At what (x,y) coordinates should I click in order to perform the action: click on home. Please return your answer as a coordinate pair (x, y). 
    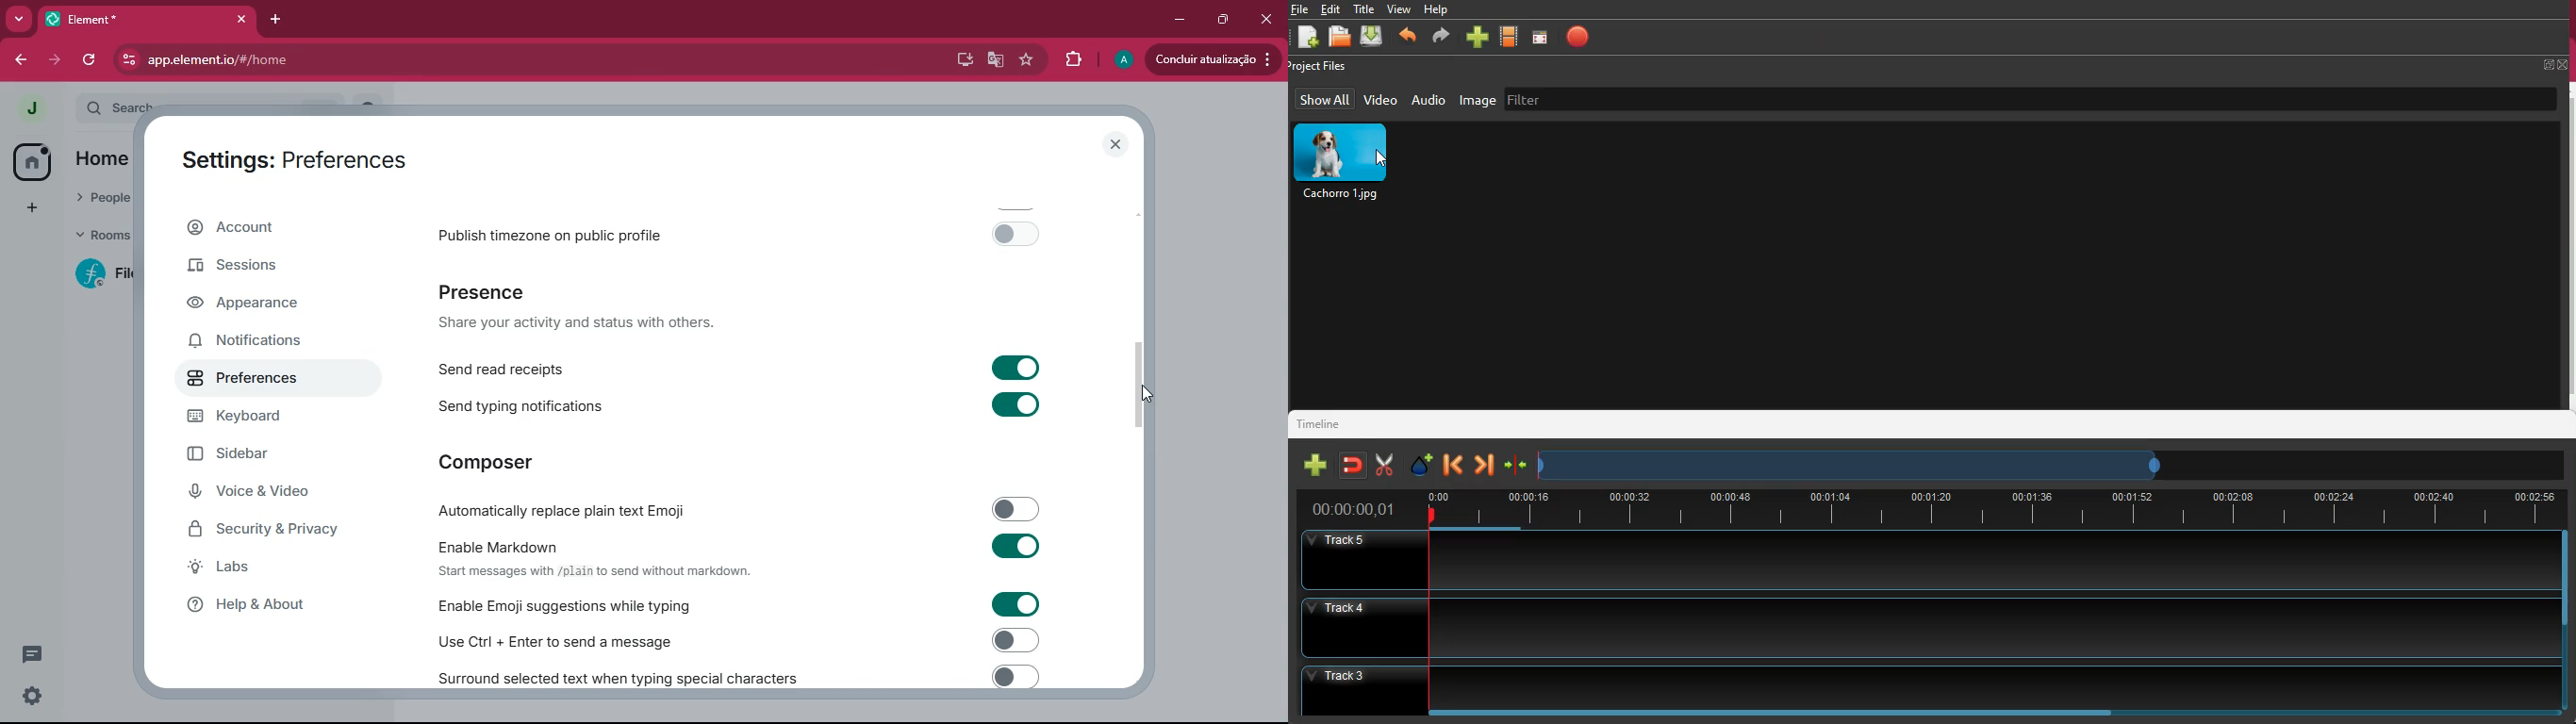
    Looking at the image, I should click on (26, 162).